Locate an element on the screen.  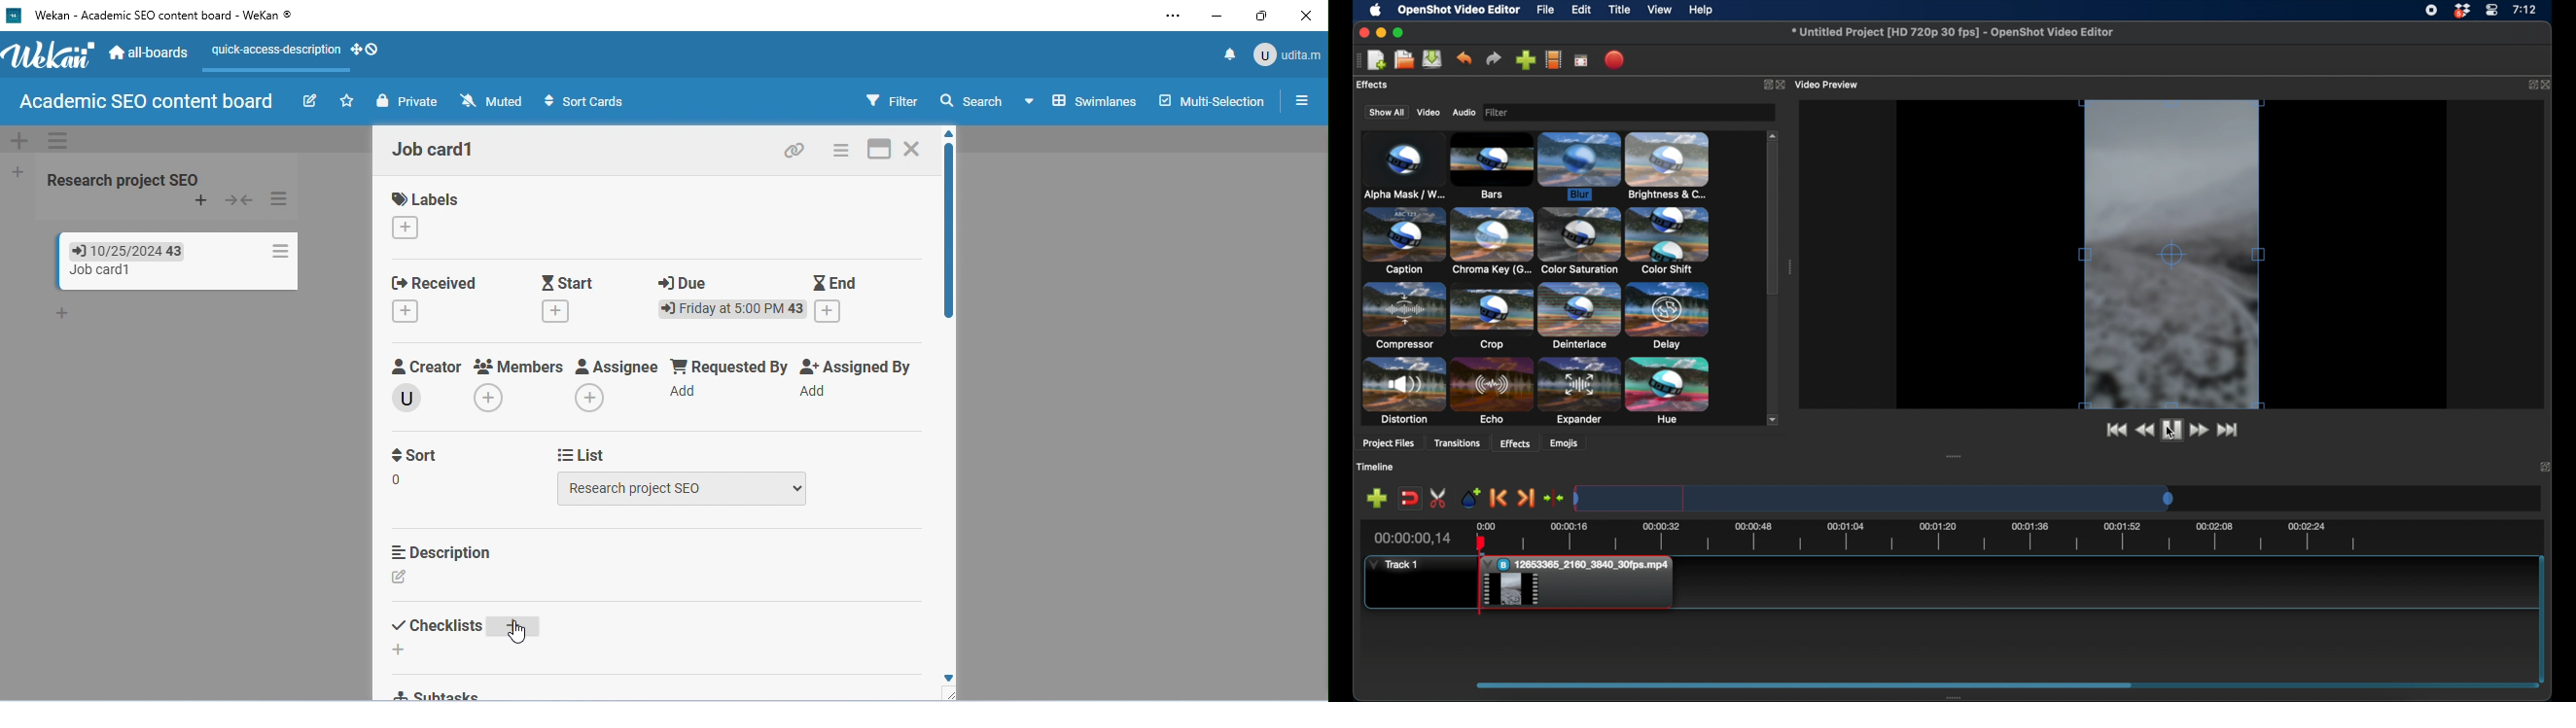
screen recorder icon is located at coordinates (2432, 10).